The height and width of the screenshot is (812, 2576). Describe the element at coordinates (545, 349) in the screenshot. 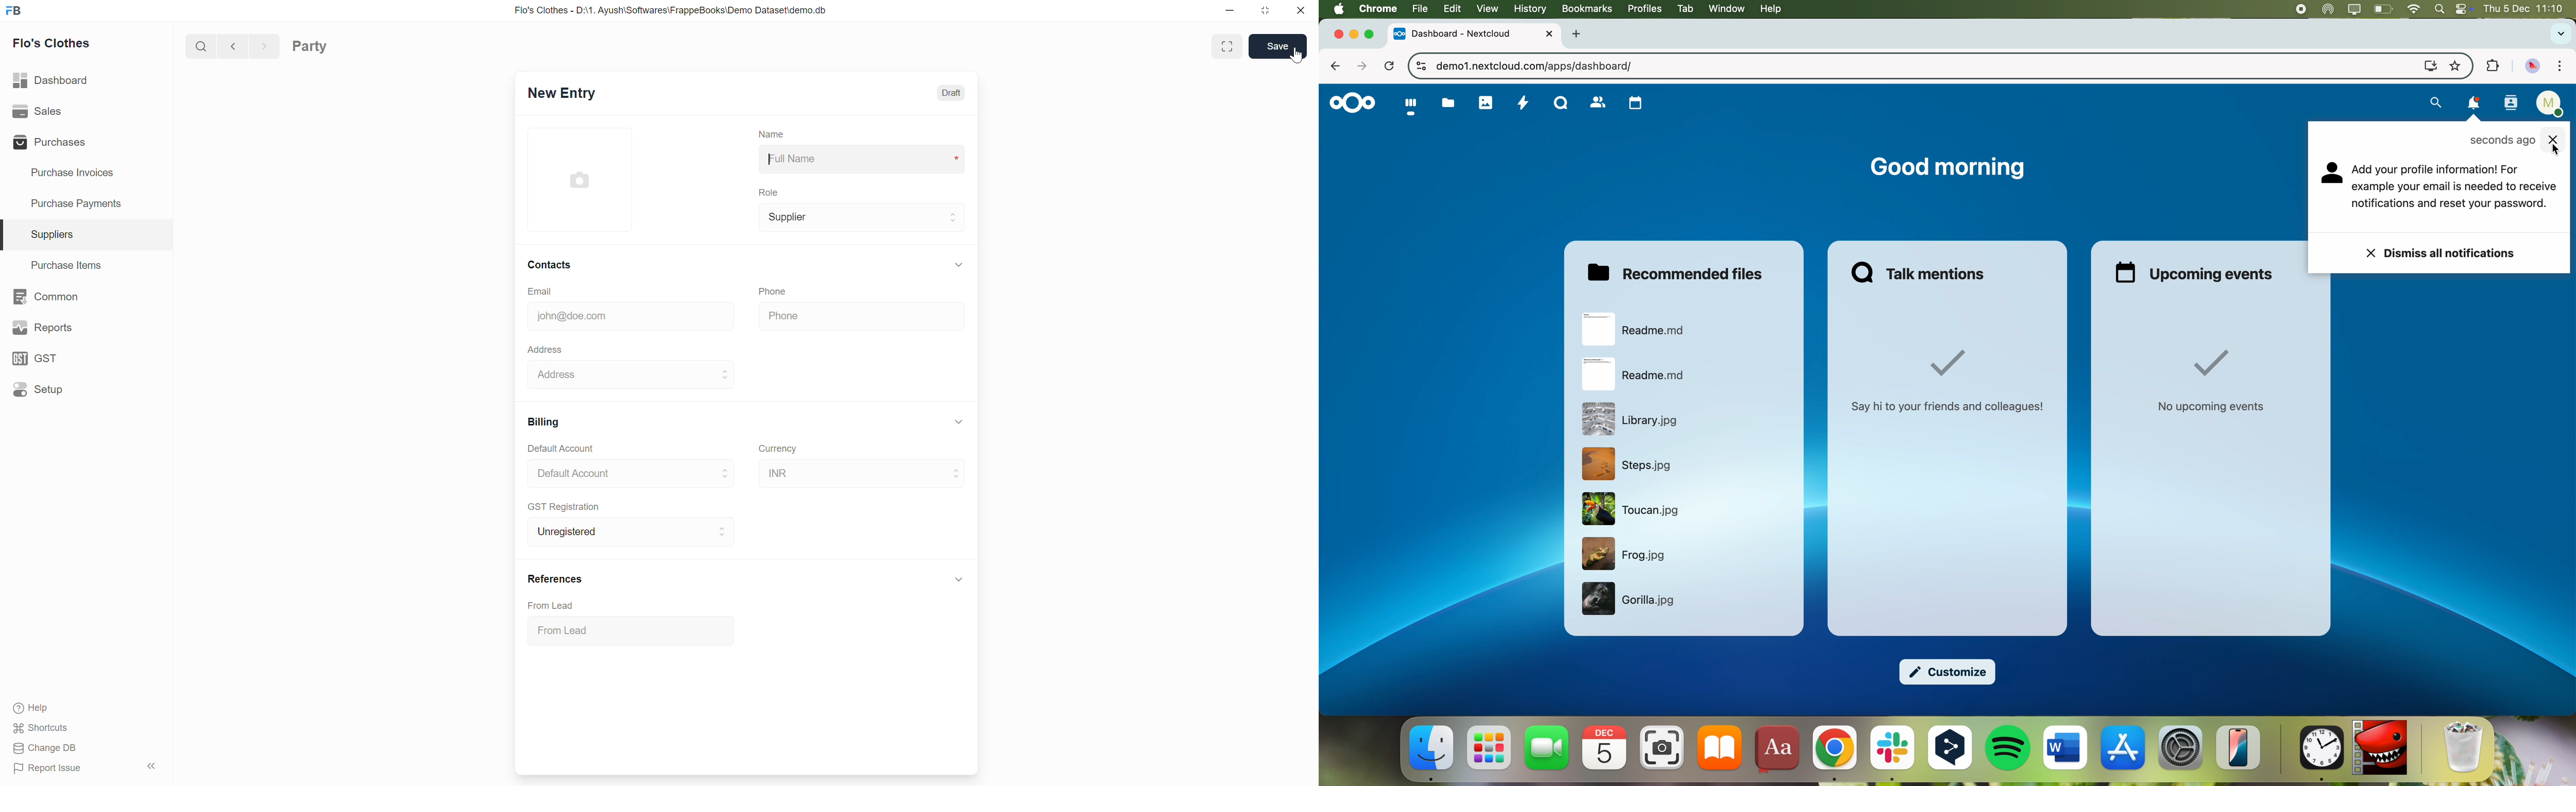

I see `Address` at that location.